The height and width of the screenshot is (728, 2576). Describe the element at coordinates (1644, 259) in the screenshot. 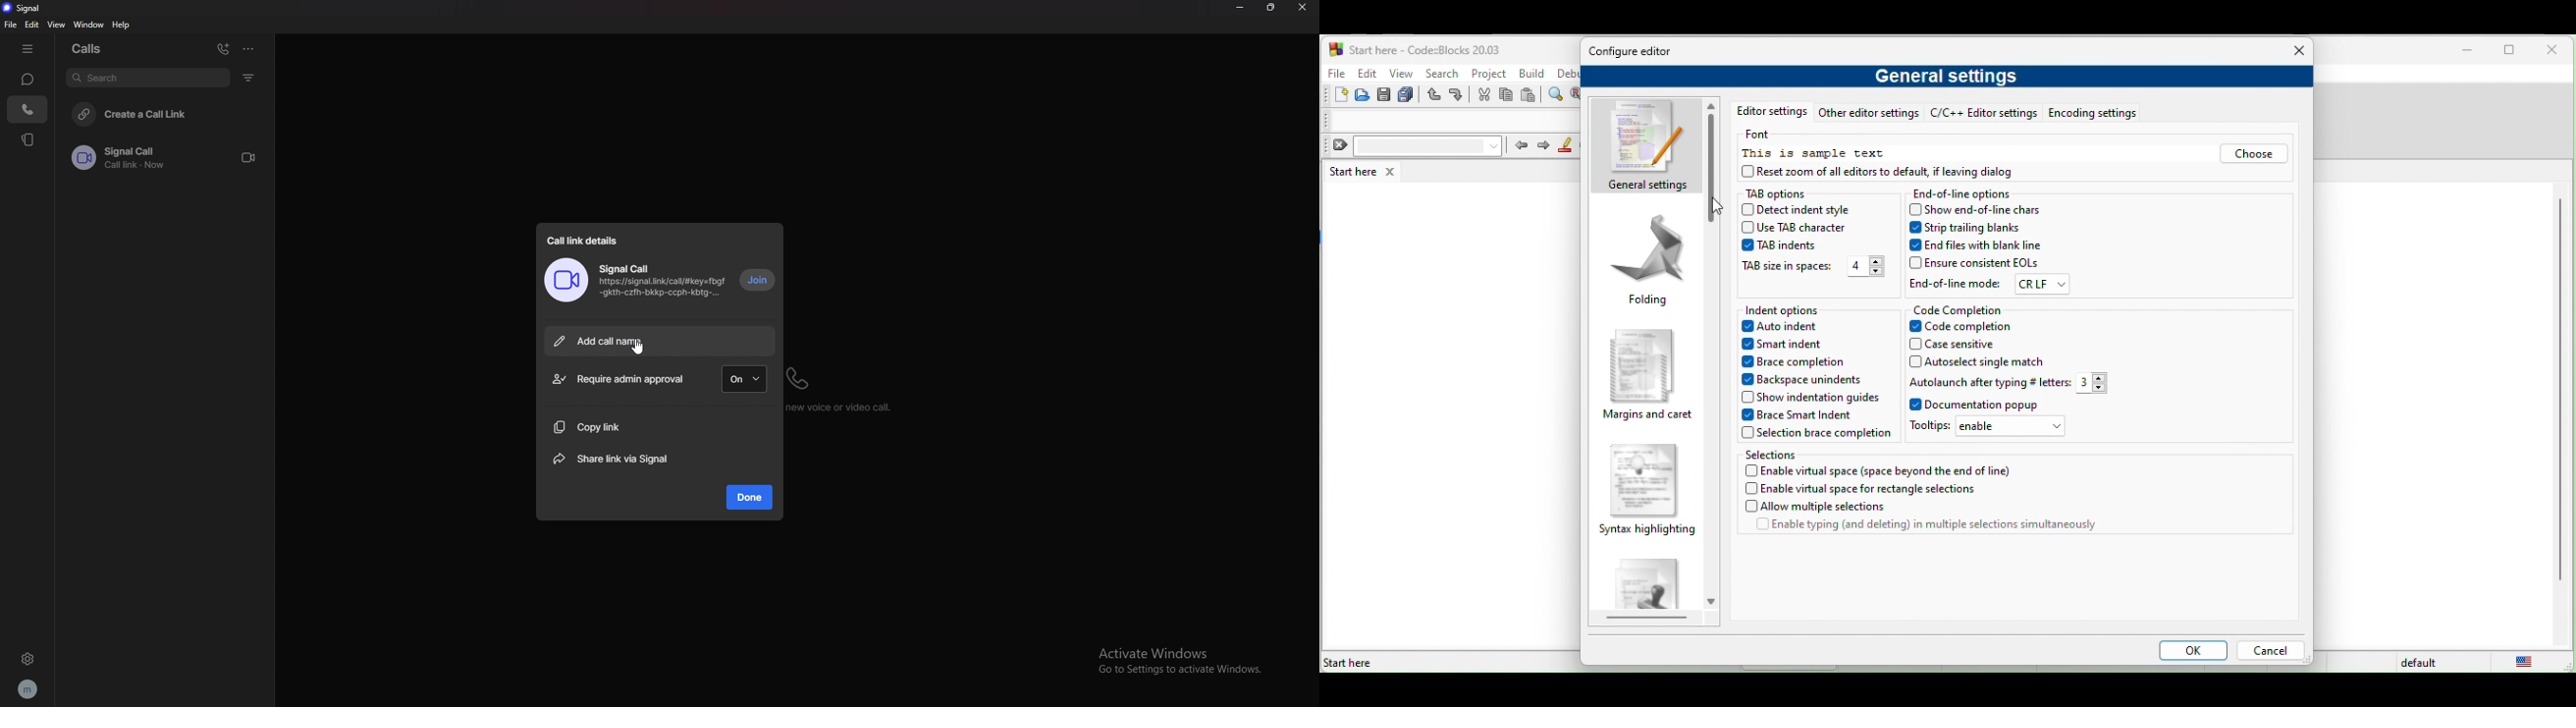

I see `folding` at that location.